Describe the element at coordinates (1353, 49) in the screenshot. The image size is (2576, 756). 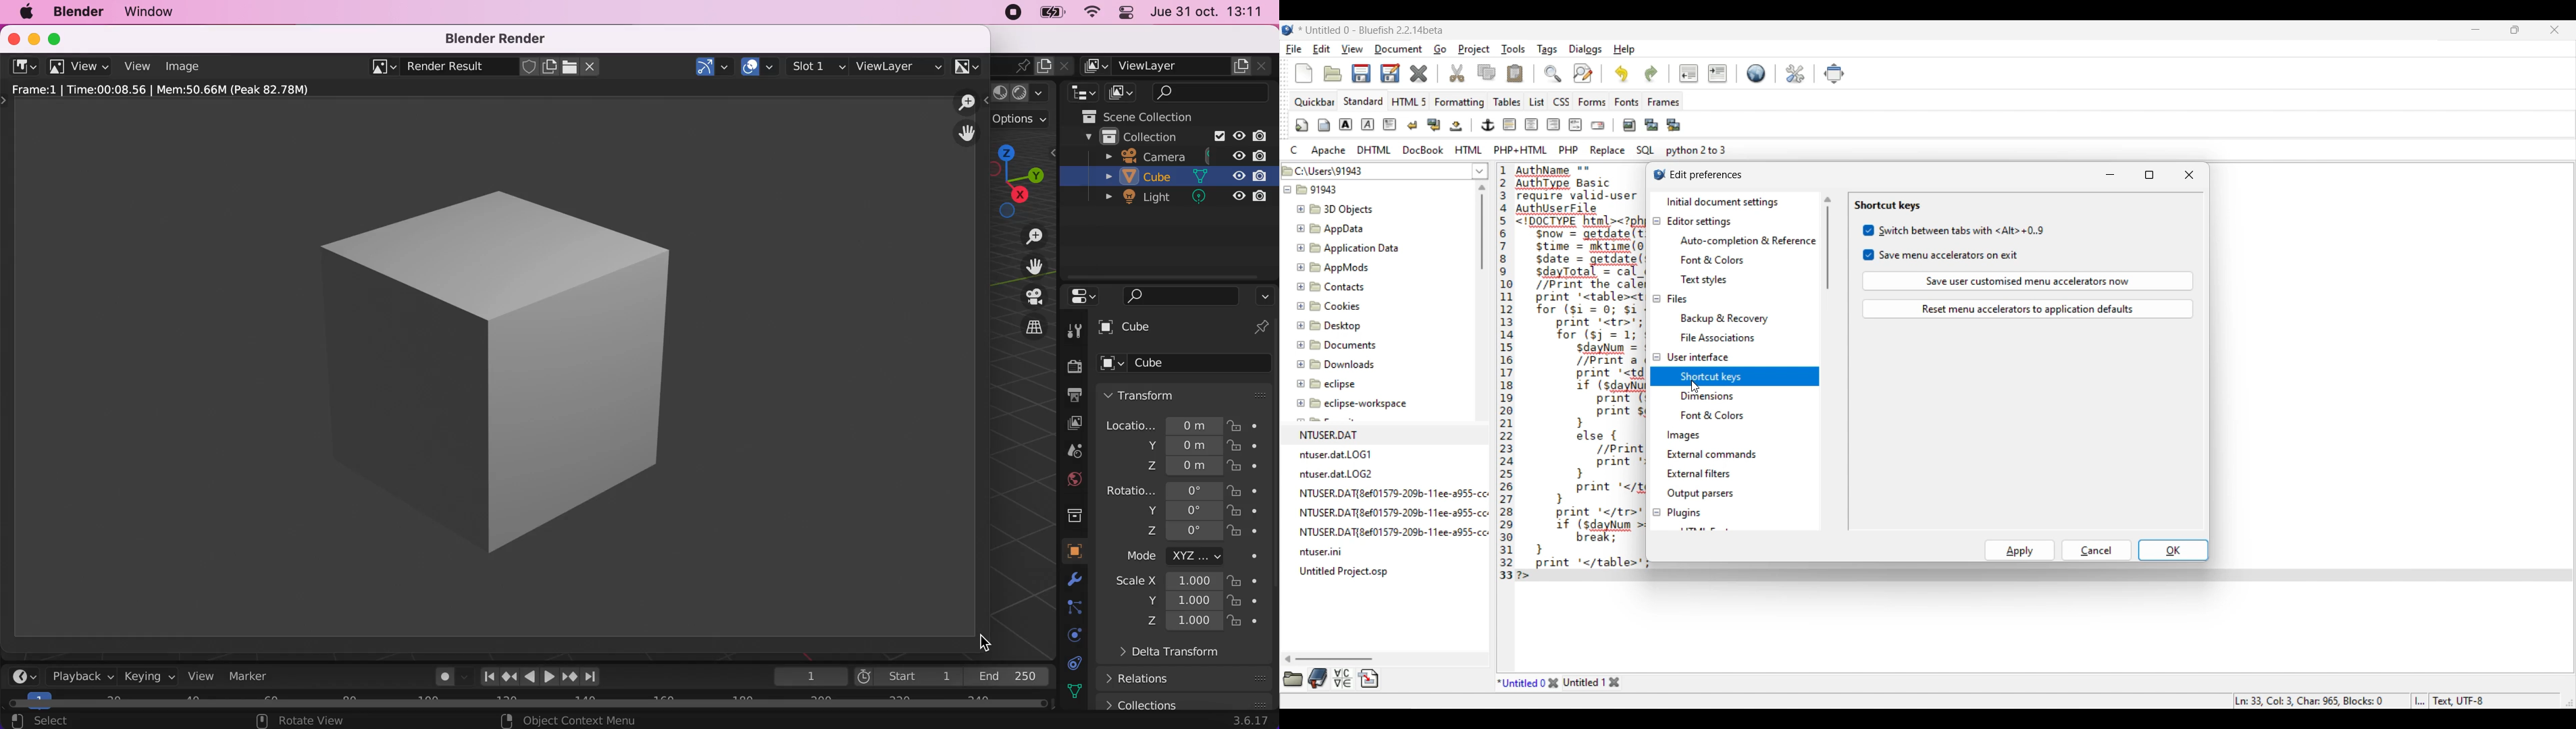
I see `View menu` at that location.